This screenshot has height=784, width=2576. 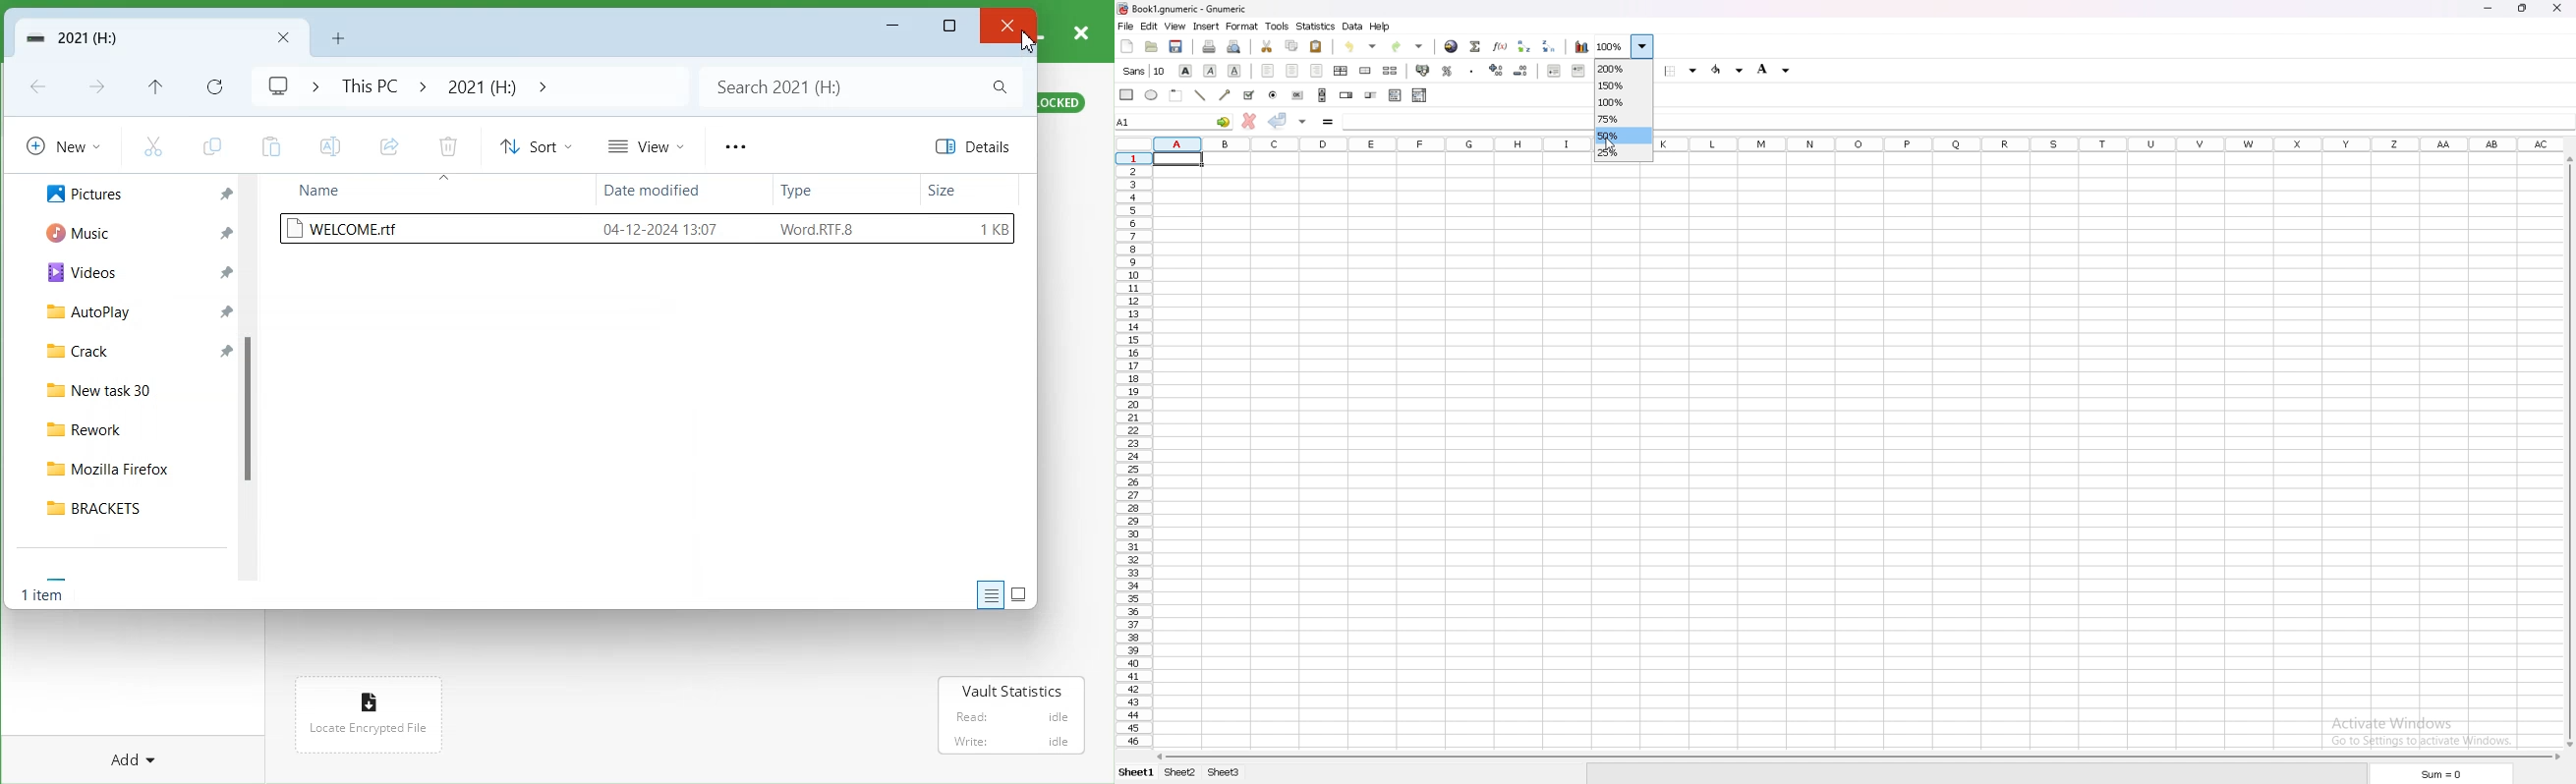 I want to click on BRACKETS, so click(x=133, y=507).